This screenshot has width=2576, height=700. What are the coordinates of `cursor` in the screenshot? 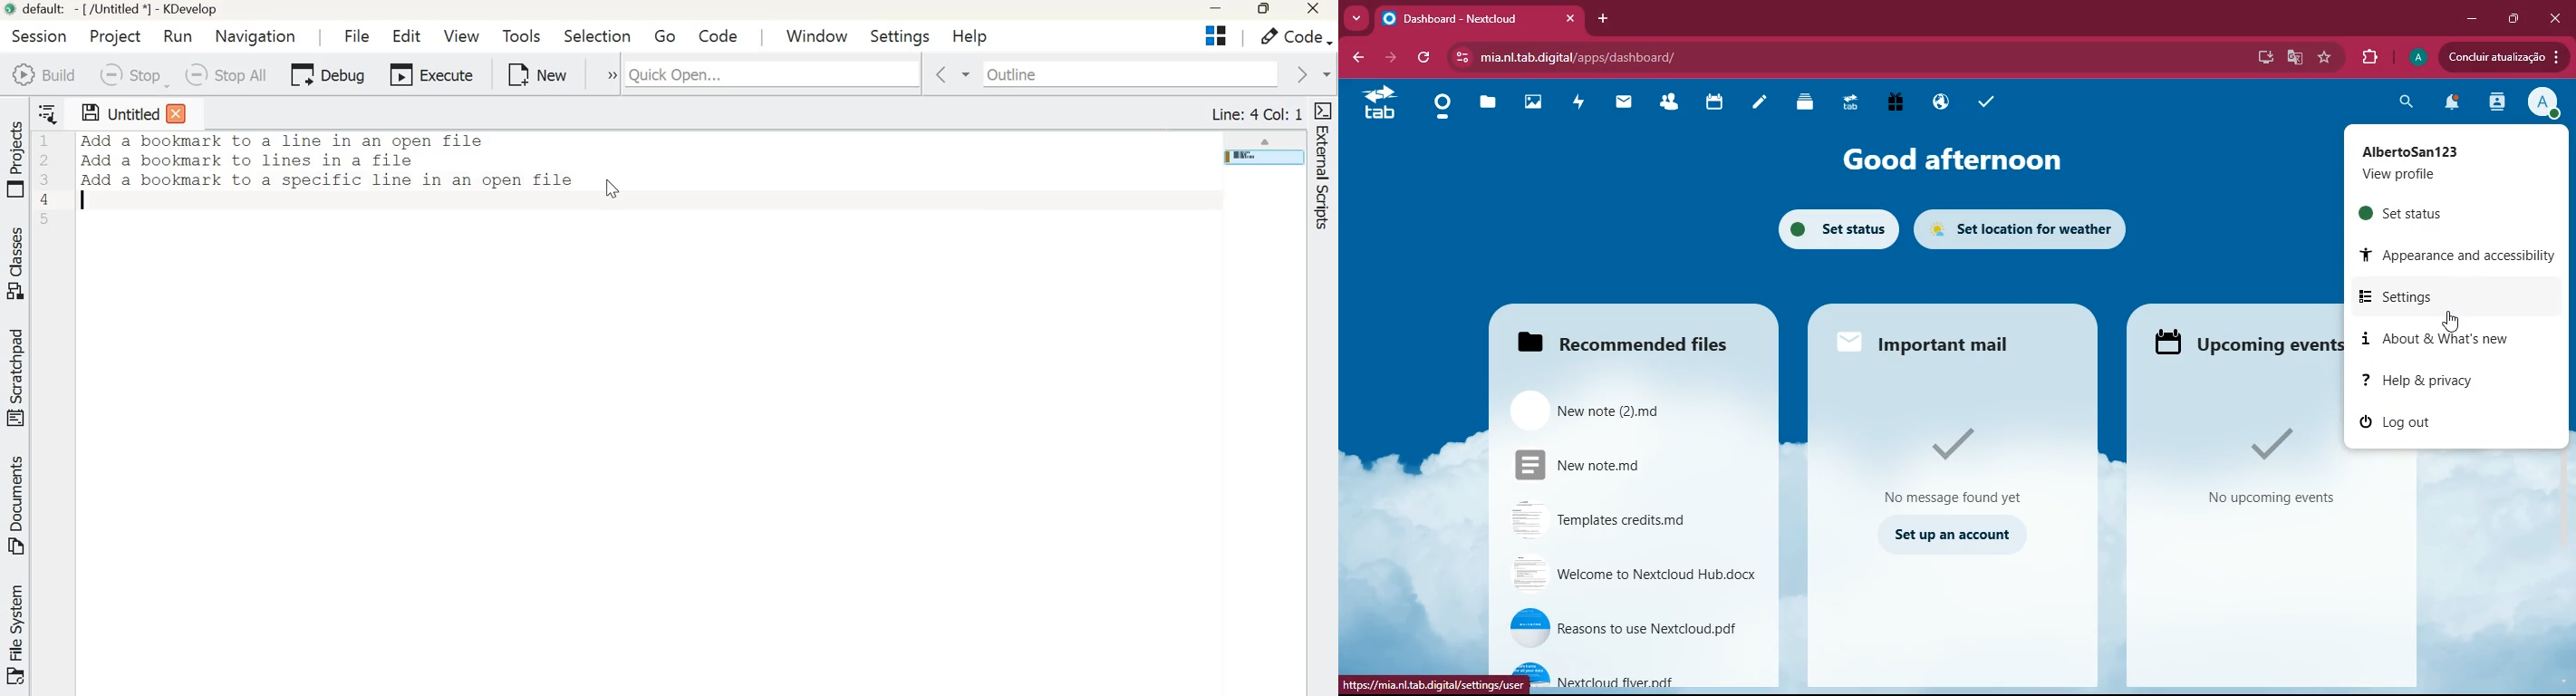 It's located at (2455, 322).